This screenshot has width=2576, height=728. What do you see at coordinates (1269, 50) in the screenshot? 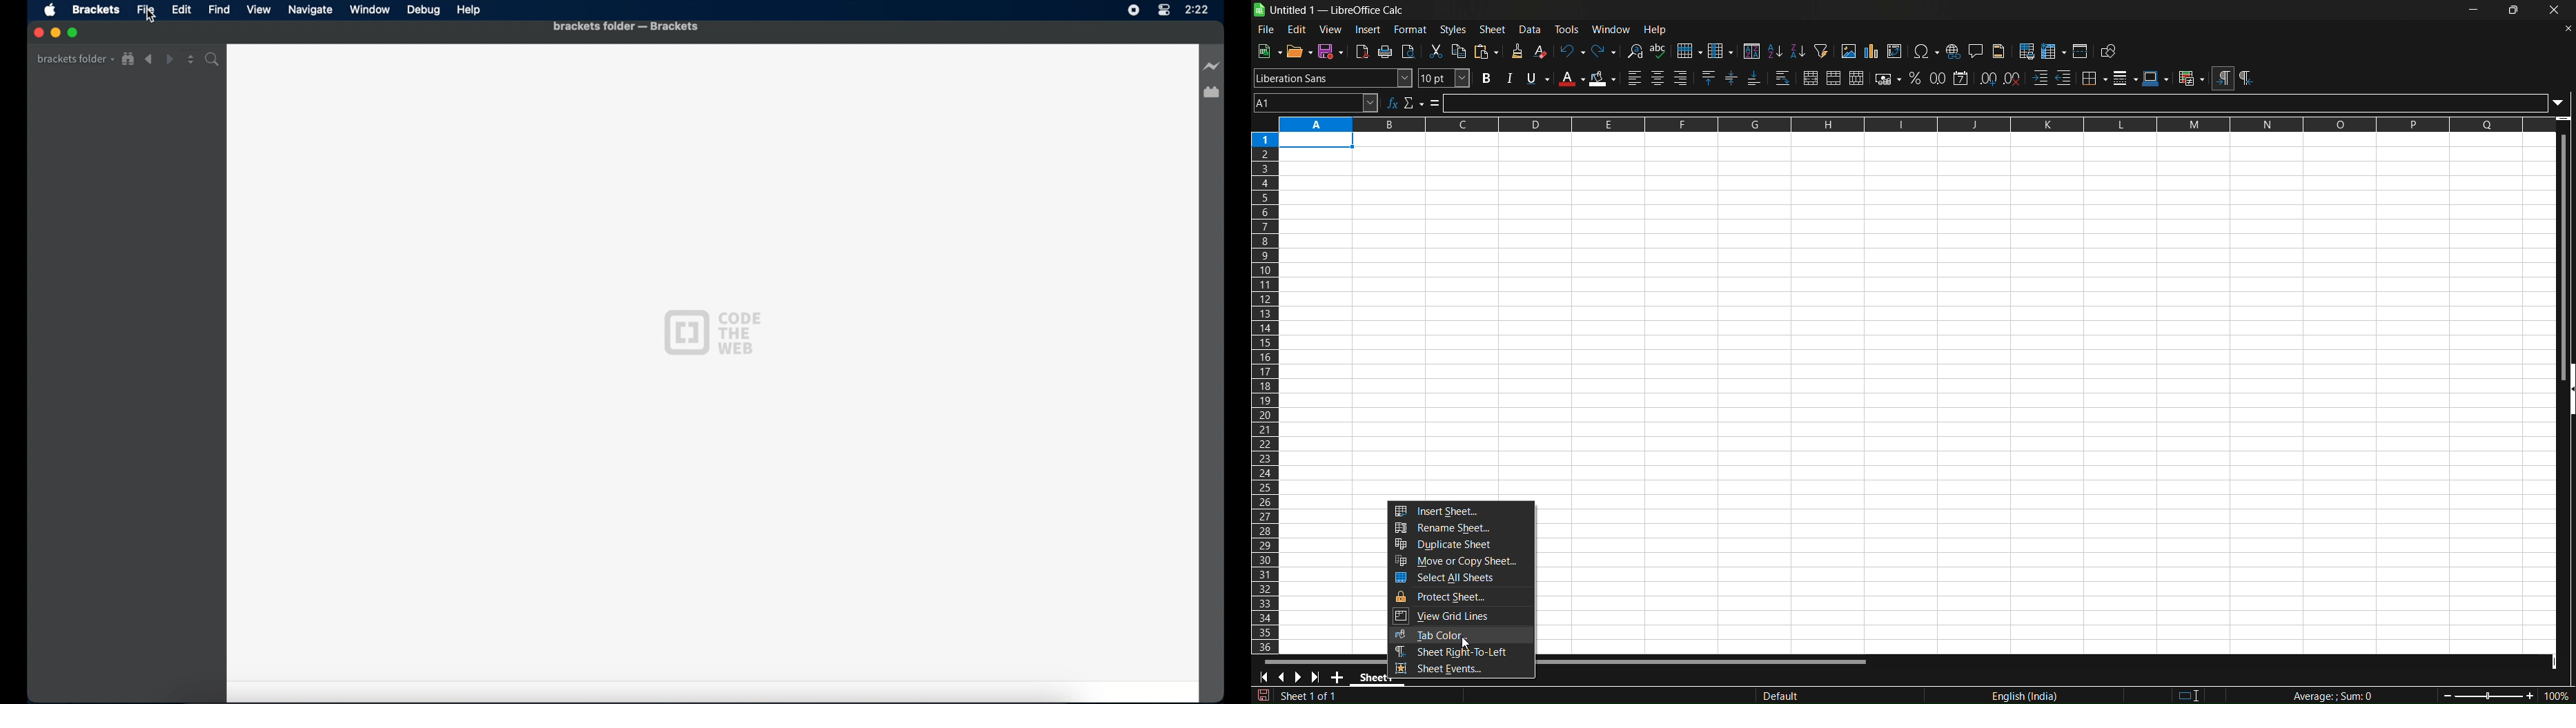
I see `new` at bounding box center [1269, 50].